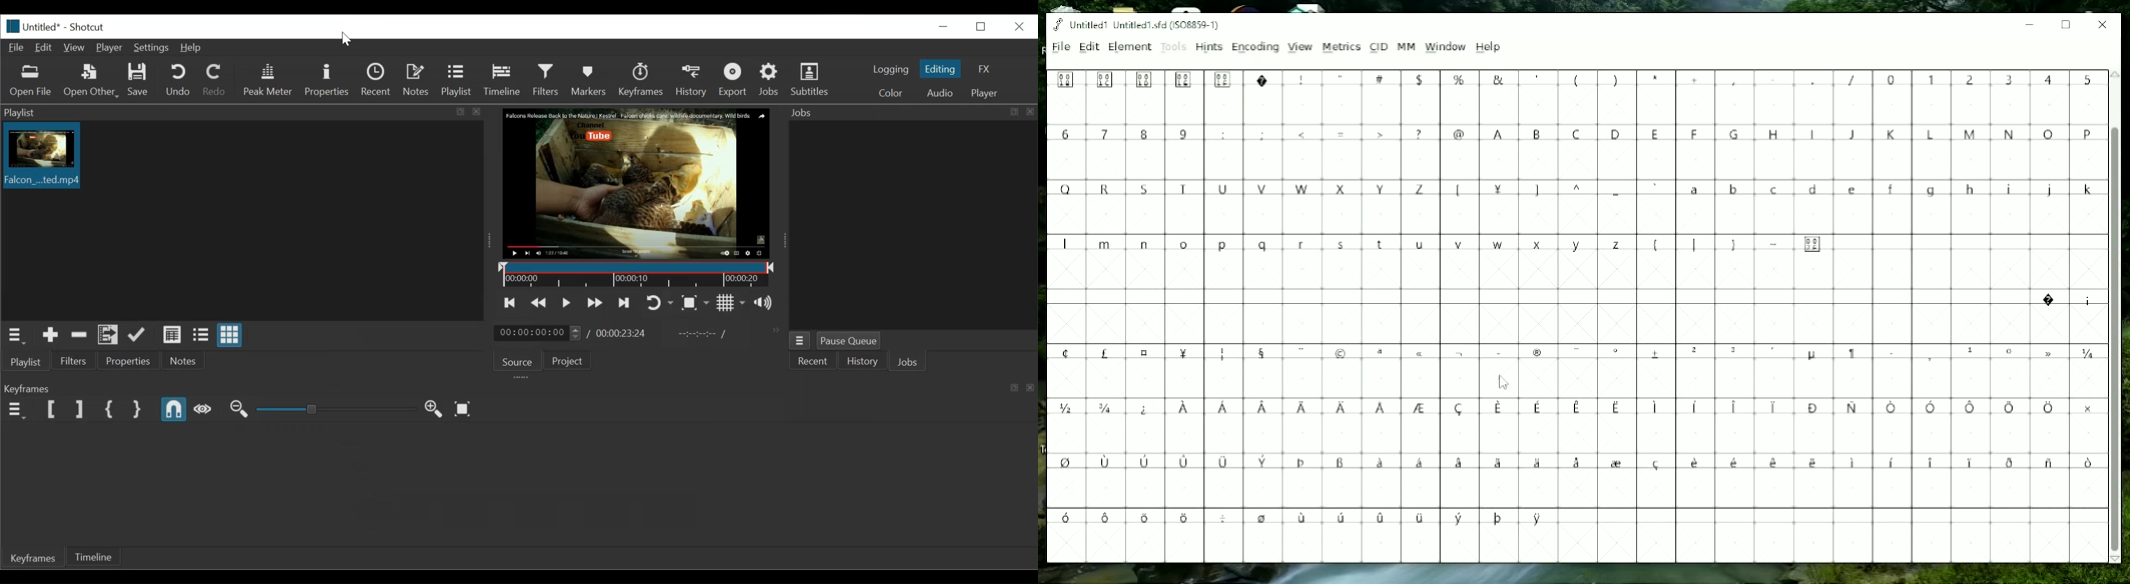 Image resolution: width=2156 pixels, height=588 pixels. I want to click on Filters, so click(548, 79).